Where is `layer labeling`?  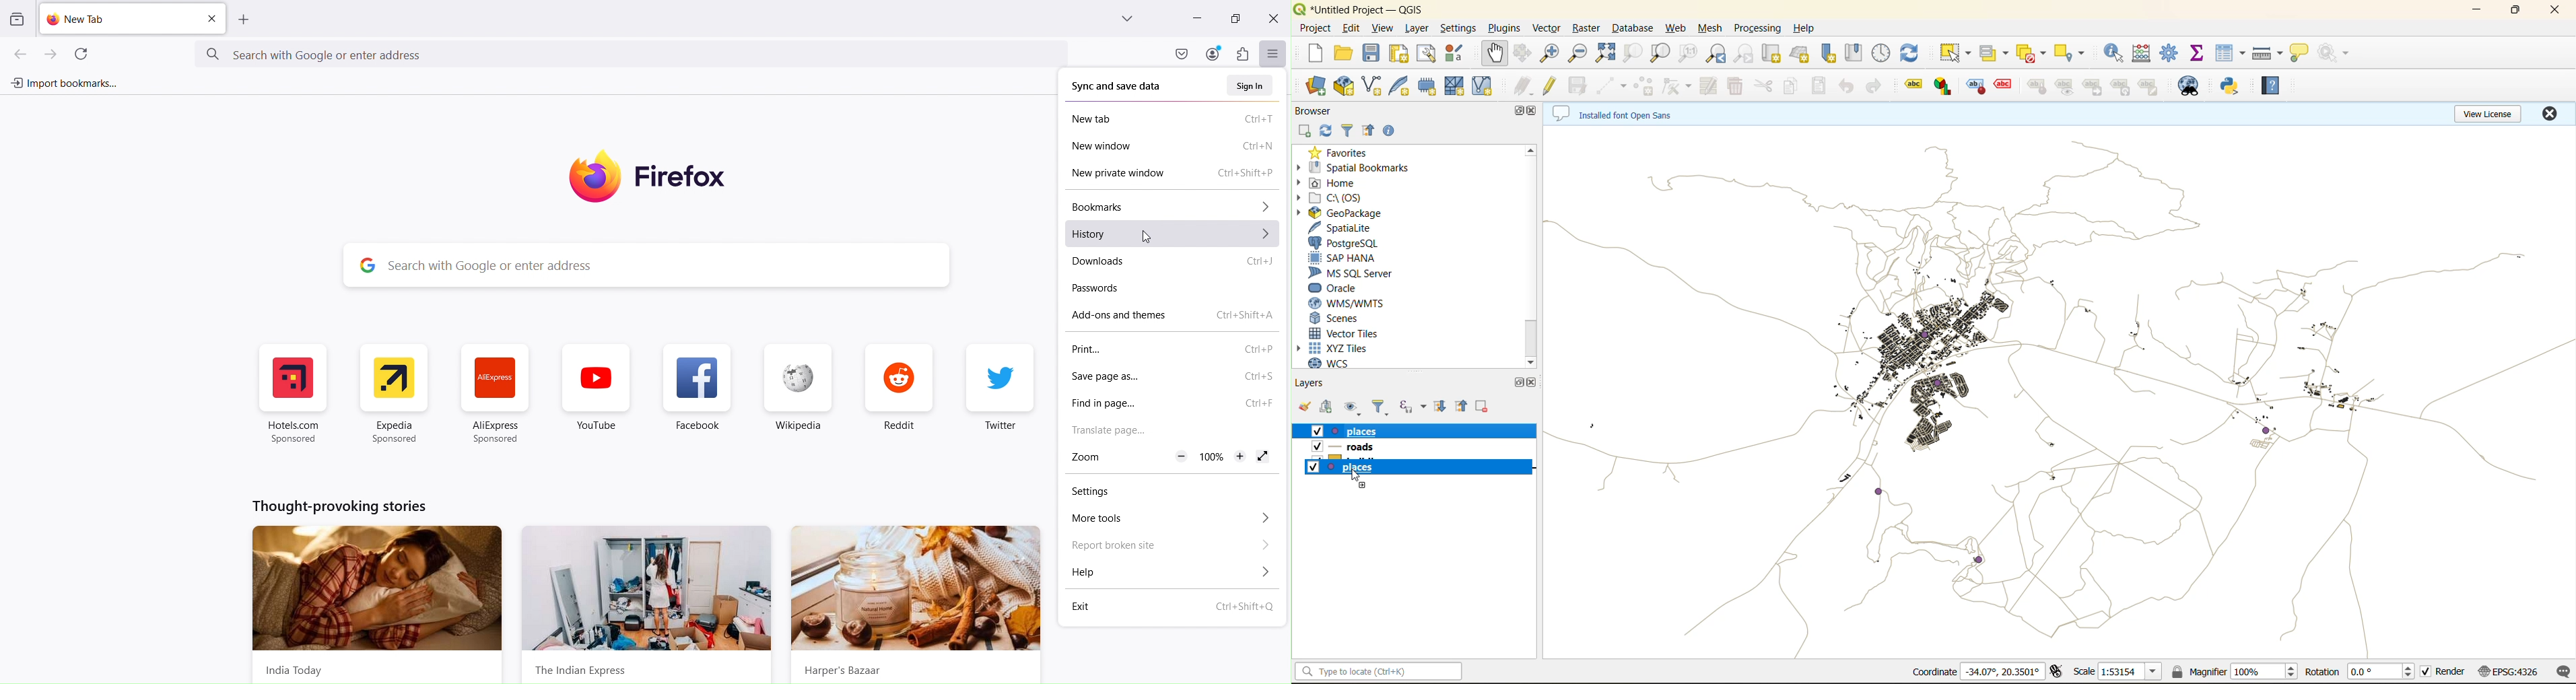 layer labeling is located at coordinates (1912, 86).